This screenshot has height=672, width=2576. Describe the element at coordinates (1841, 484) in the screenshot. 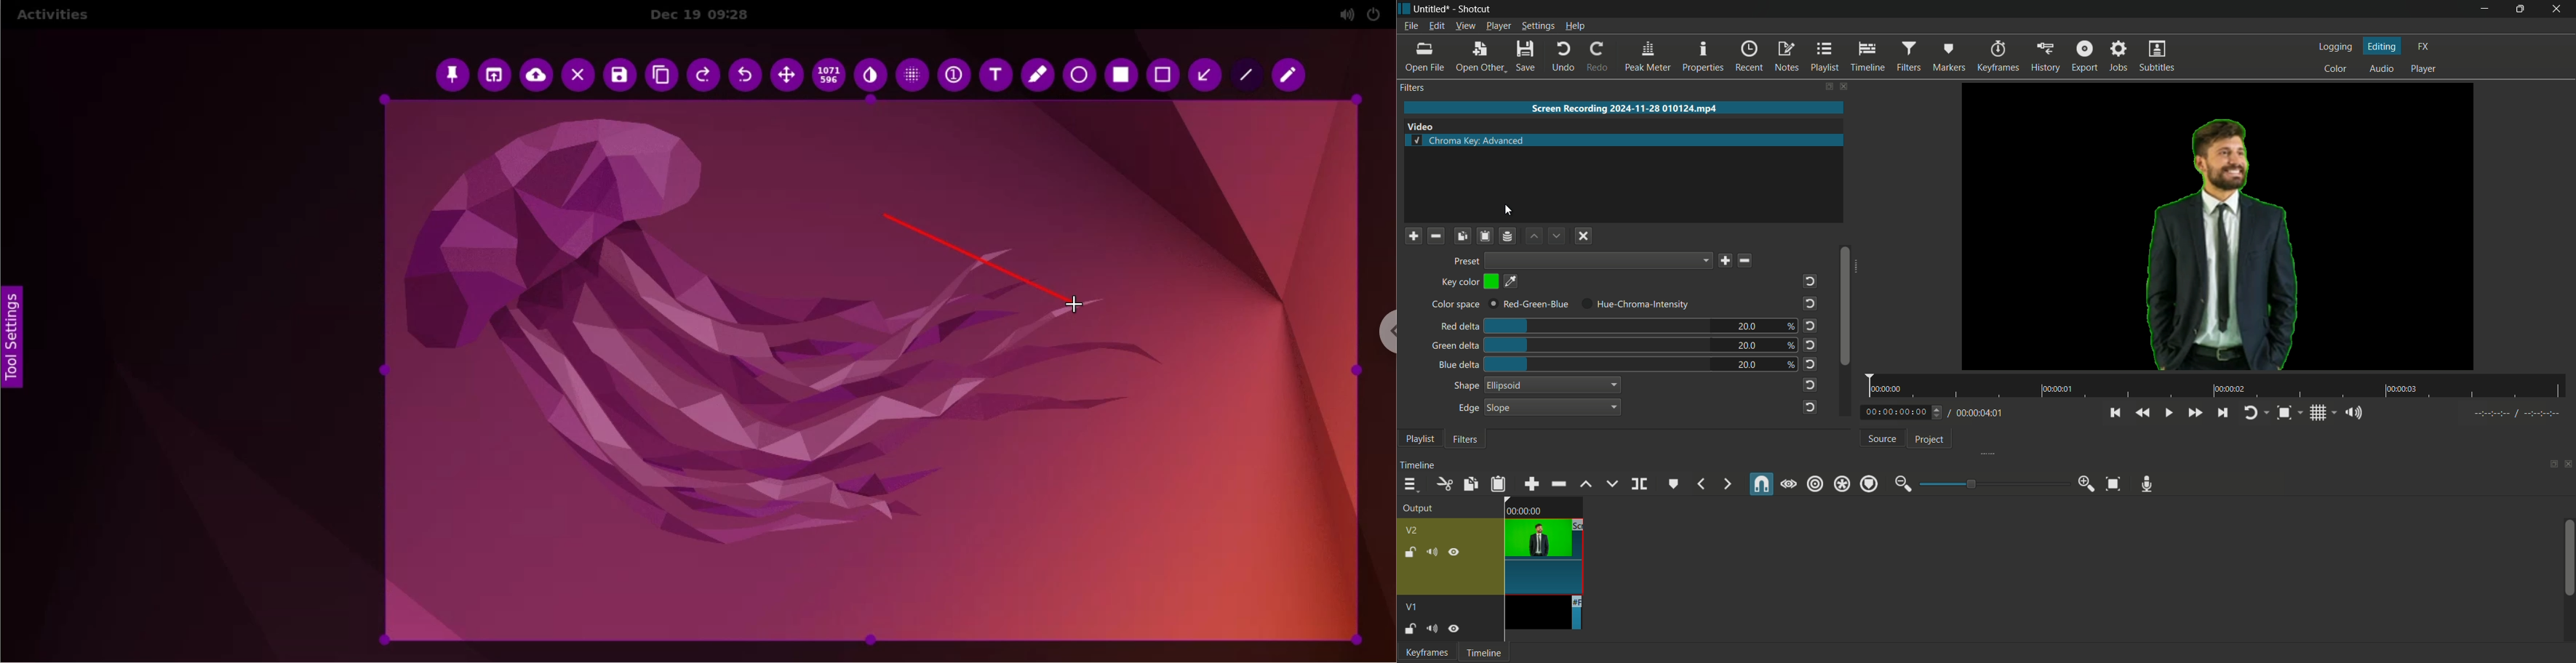

I see `ripple all tracks` at that location.